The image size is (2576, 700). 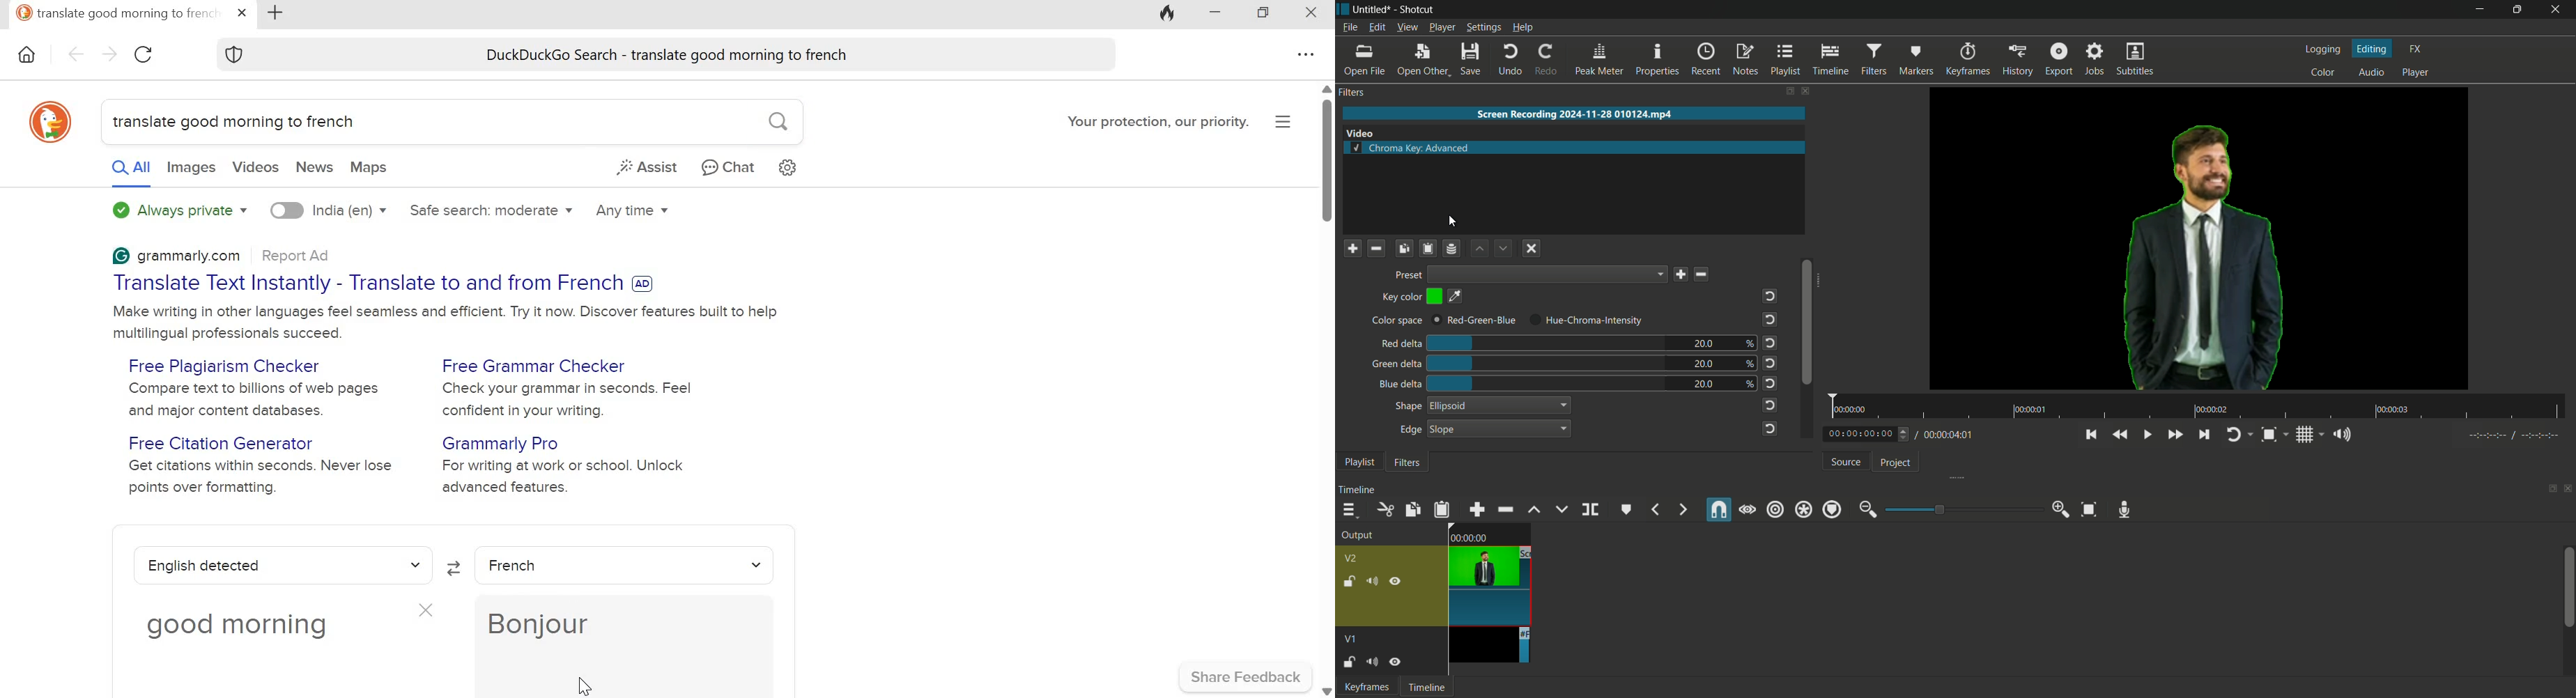 I want to click on quickly play backward, so click(x=2120, y=436).